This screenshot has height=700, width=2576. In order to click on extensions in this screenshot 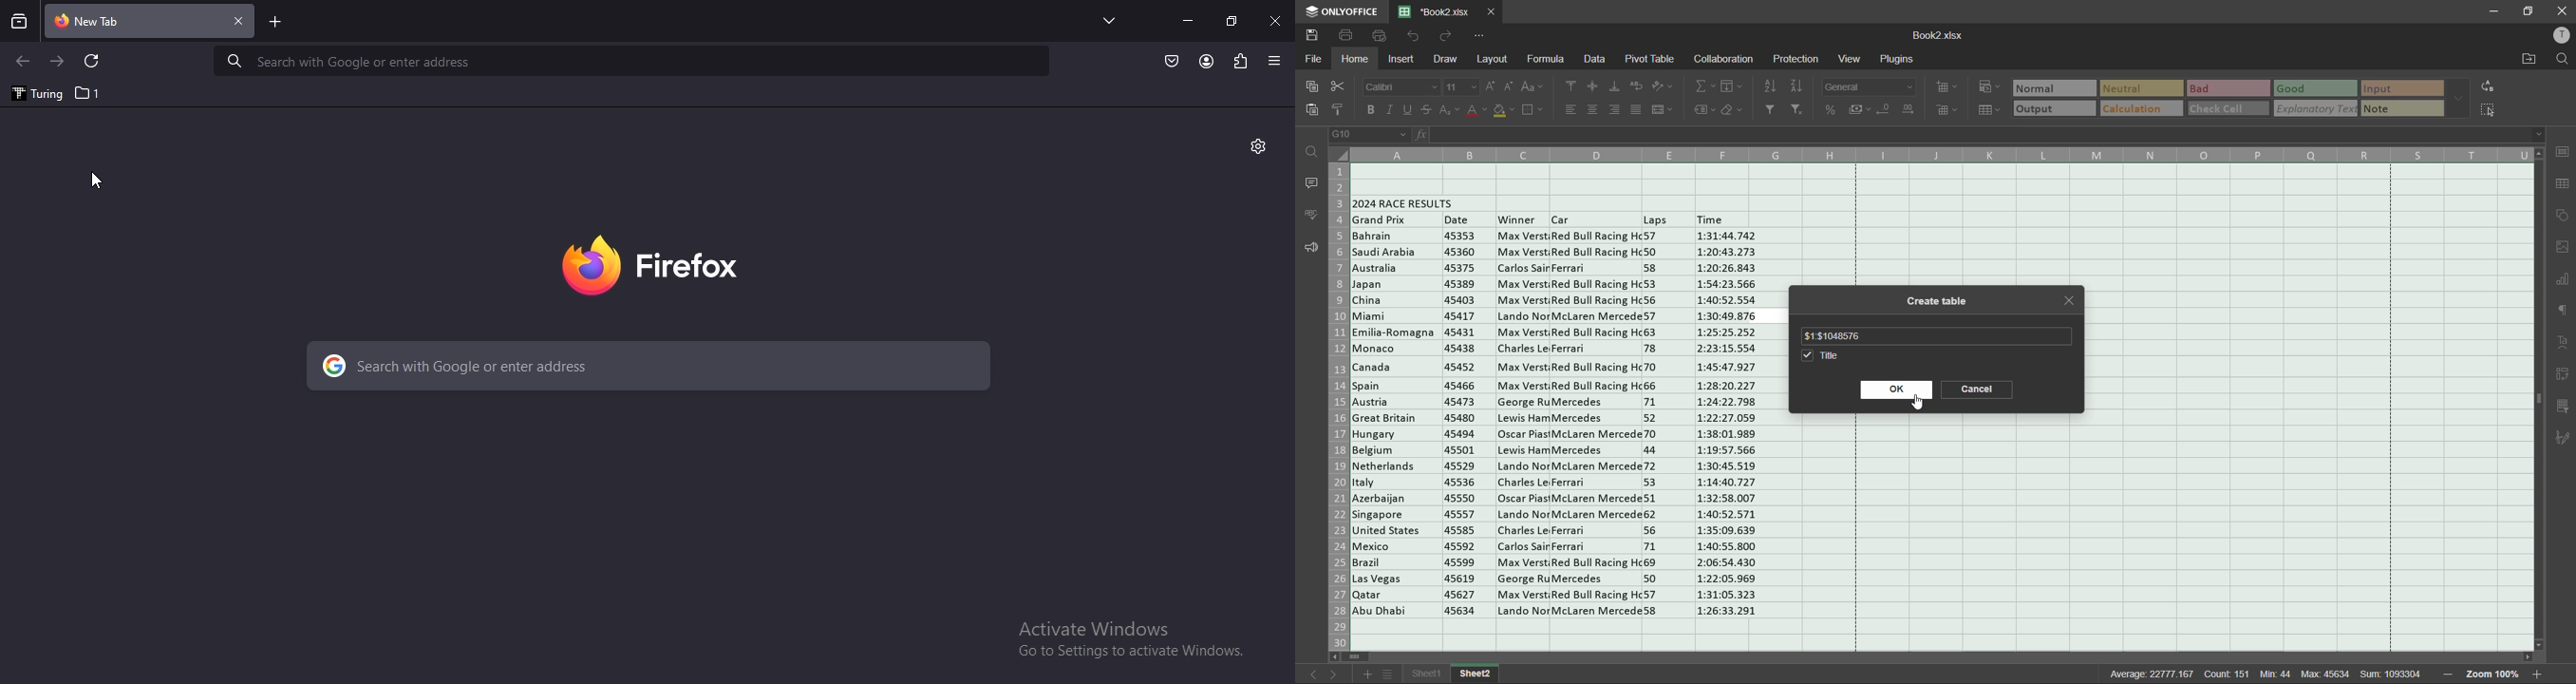, I will do `click(1240, 62)`.